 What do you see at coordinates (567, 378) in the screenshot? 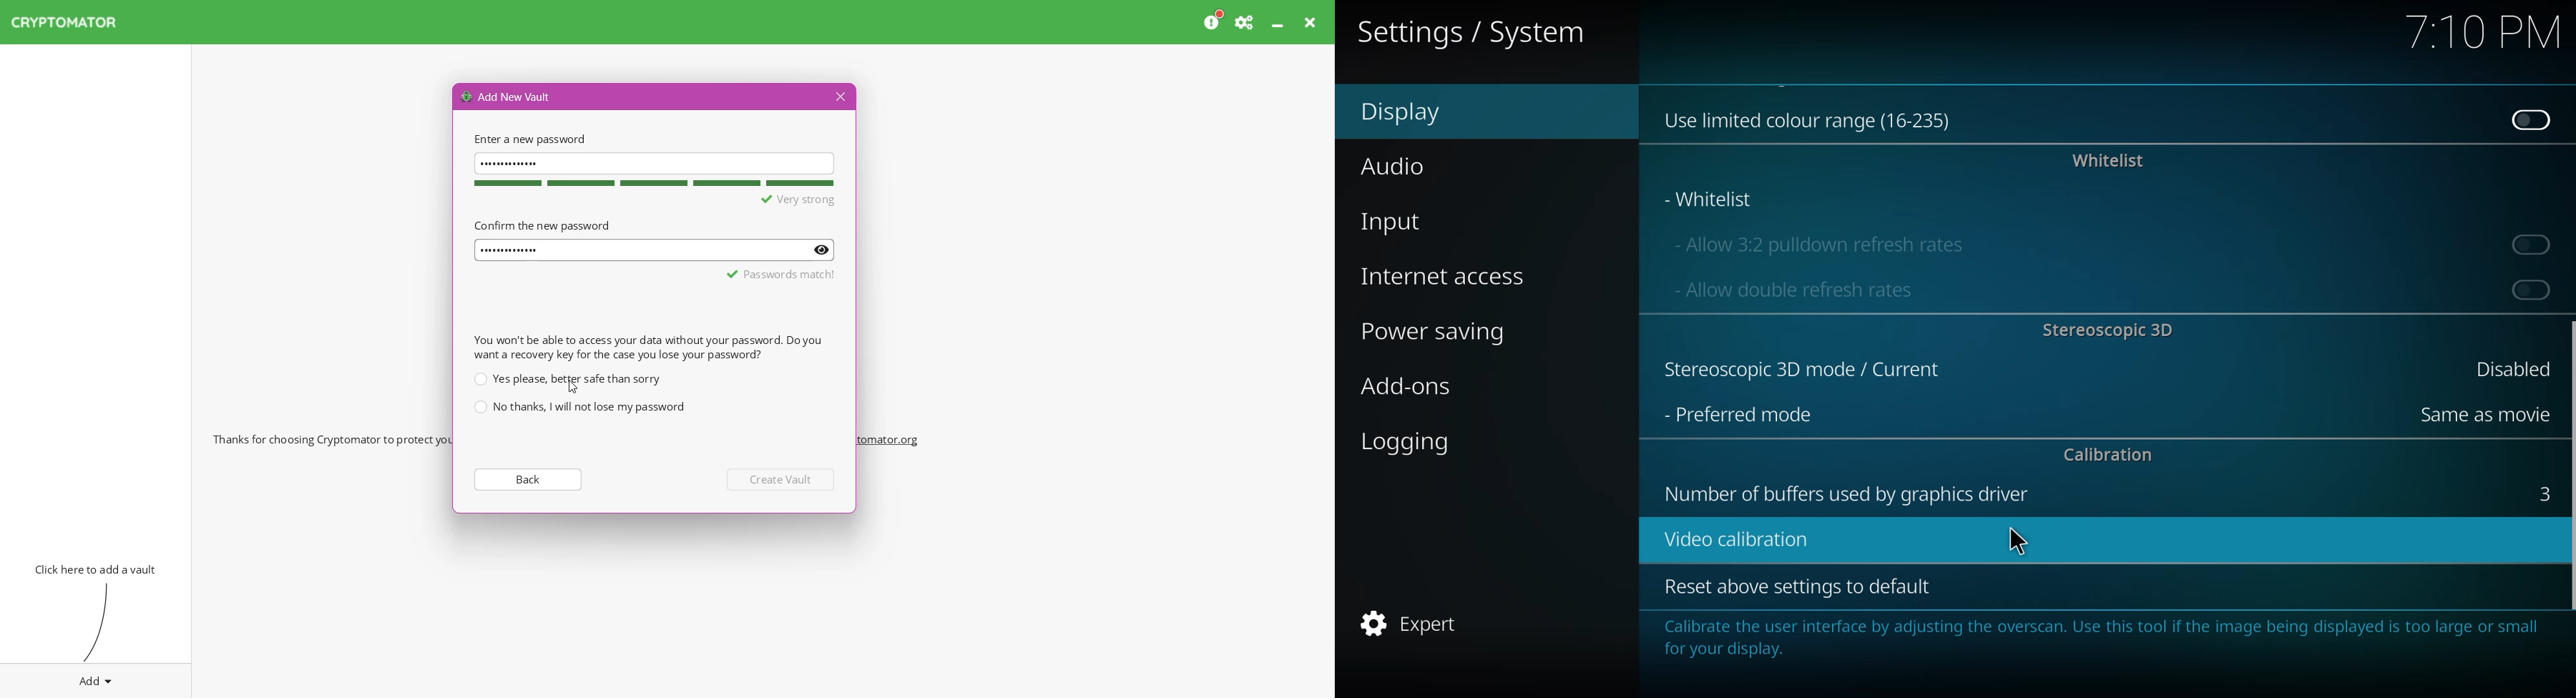
I see `Yes please, better safe than sorry` at bounding box center [567, 378].